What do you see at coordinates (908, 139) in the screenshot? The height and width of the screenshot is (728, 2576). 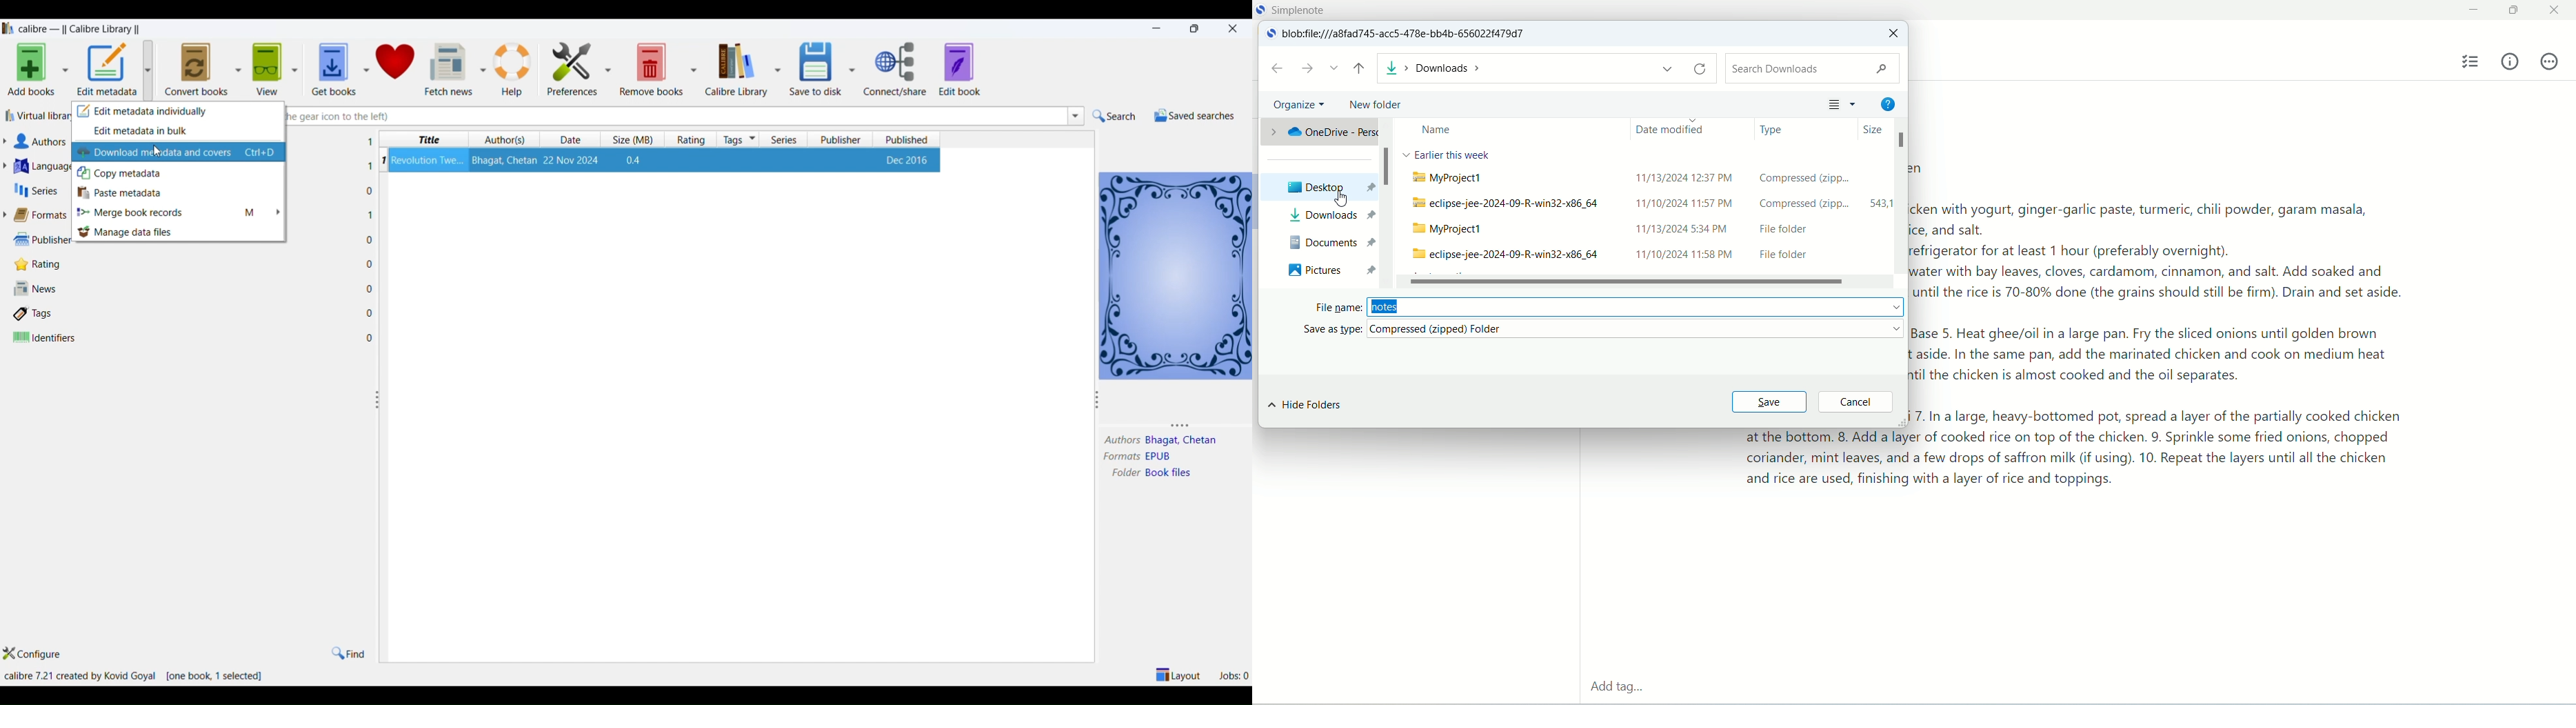 I see `published` at bounding box center [908, 139].